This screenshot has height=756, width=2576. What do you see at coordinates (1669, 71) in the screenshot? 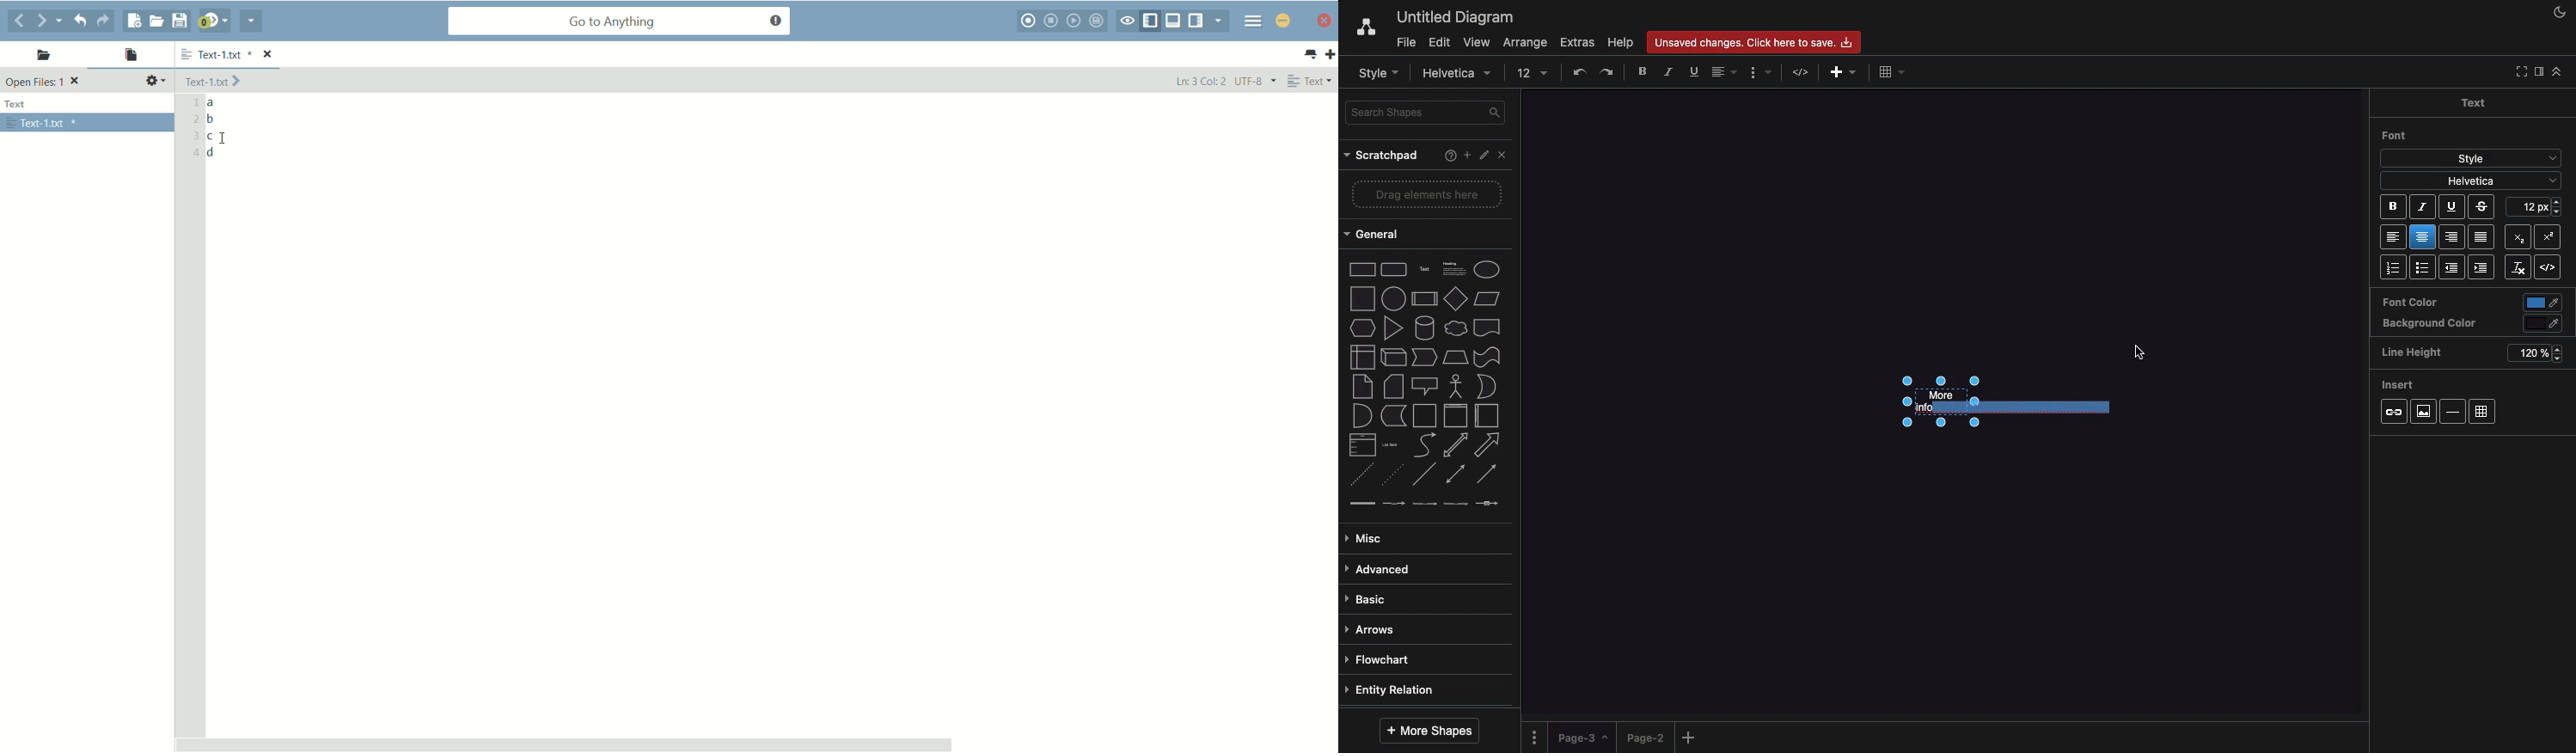
I see `Italics` at bounding box center [1669, 71].